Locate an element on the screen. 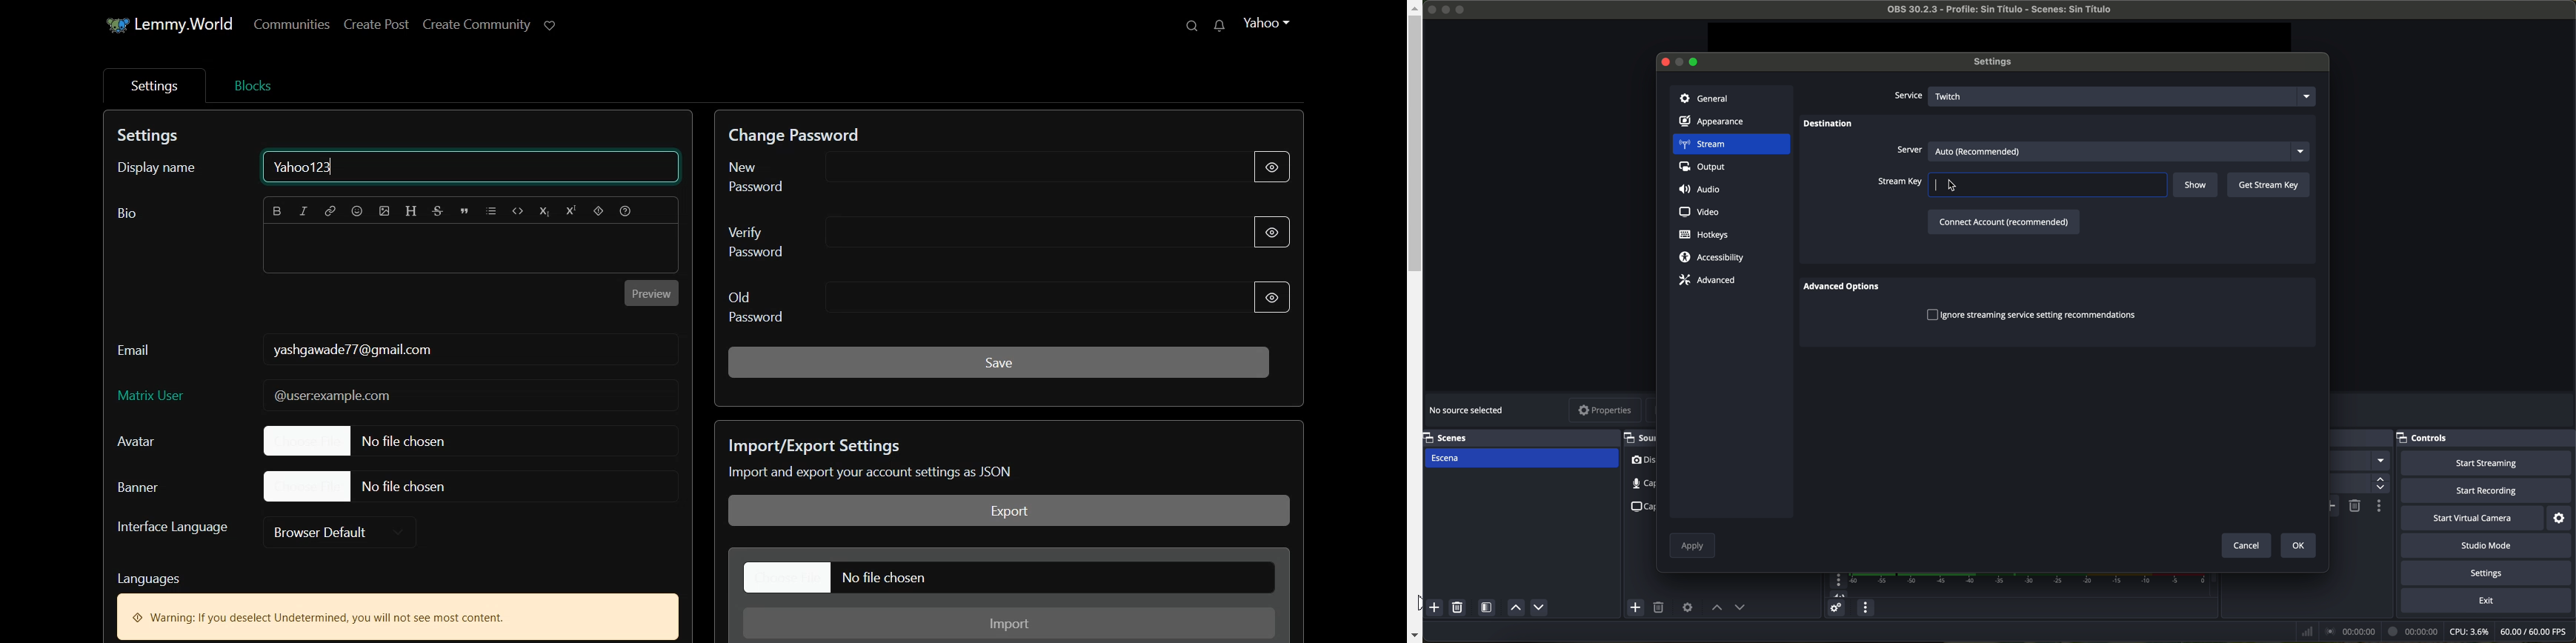 This screenshot has width=2576, height=644. click on get stream key is located at coordinates (2269, 185).